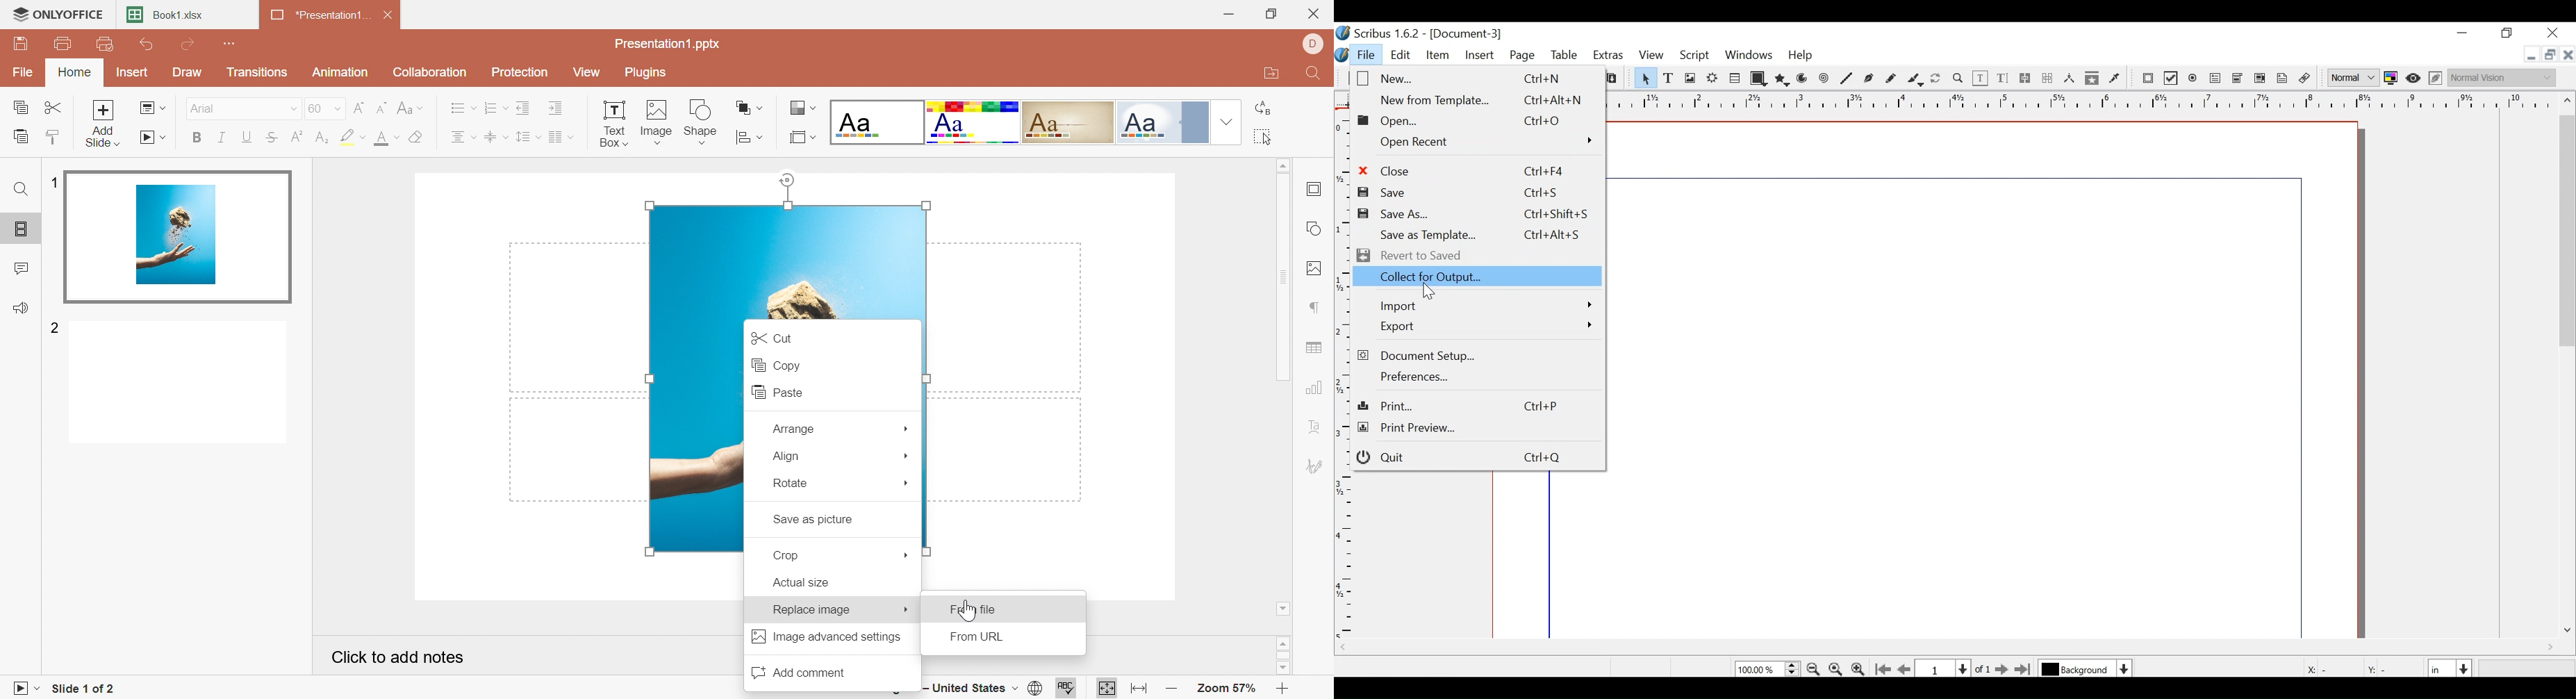 The image size is (2576, 700). What do you see at coordinates (23, 689) in the screenshot?
I see `Start slideshow` at bounding box center [23, 689].